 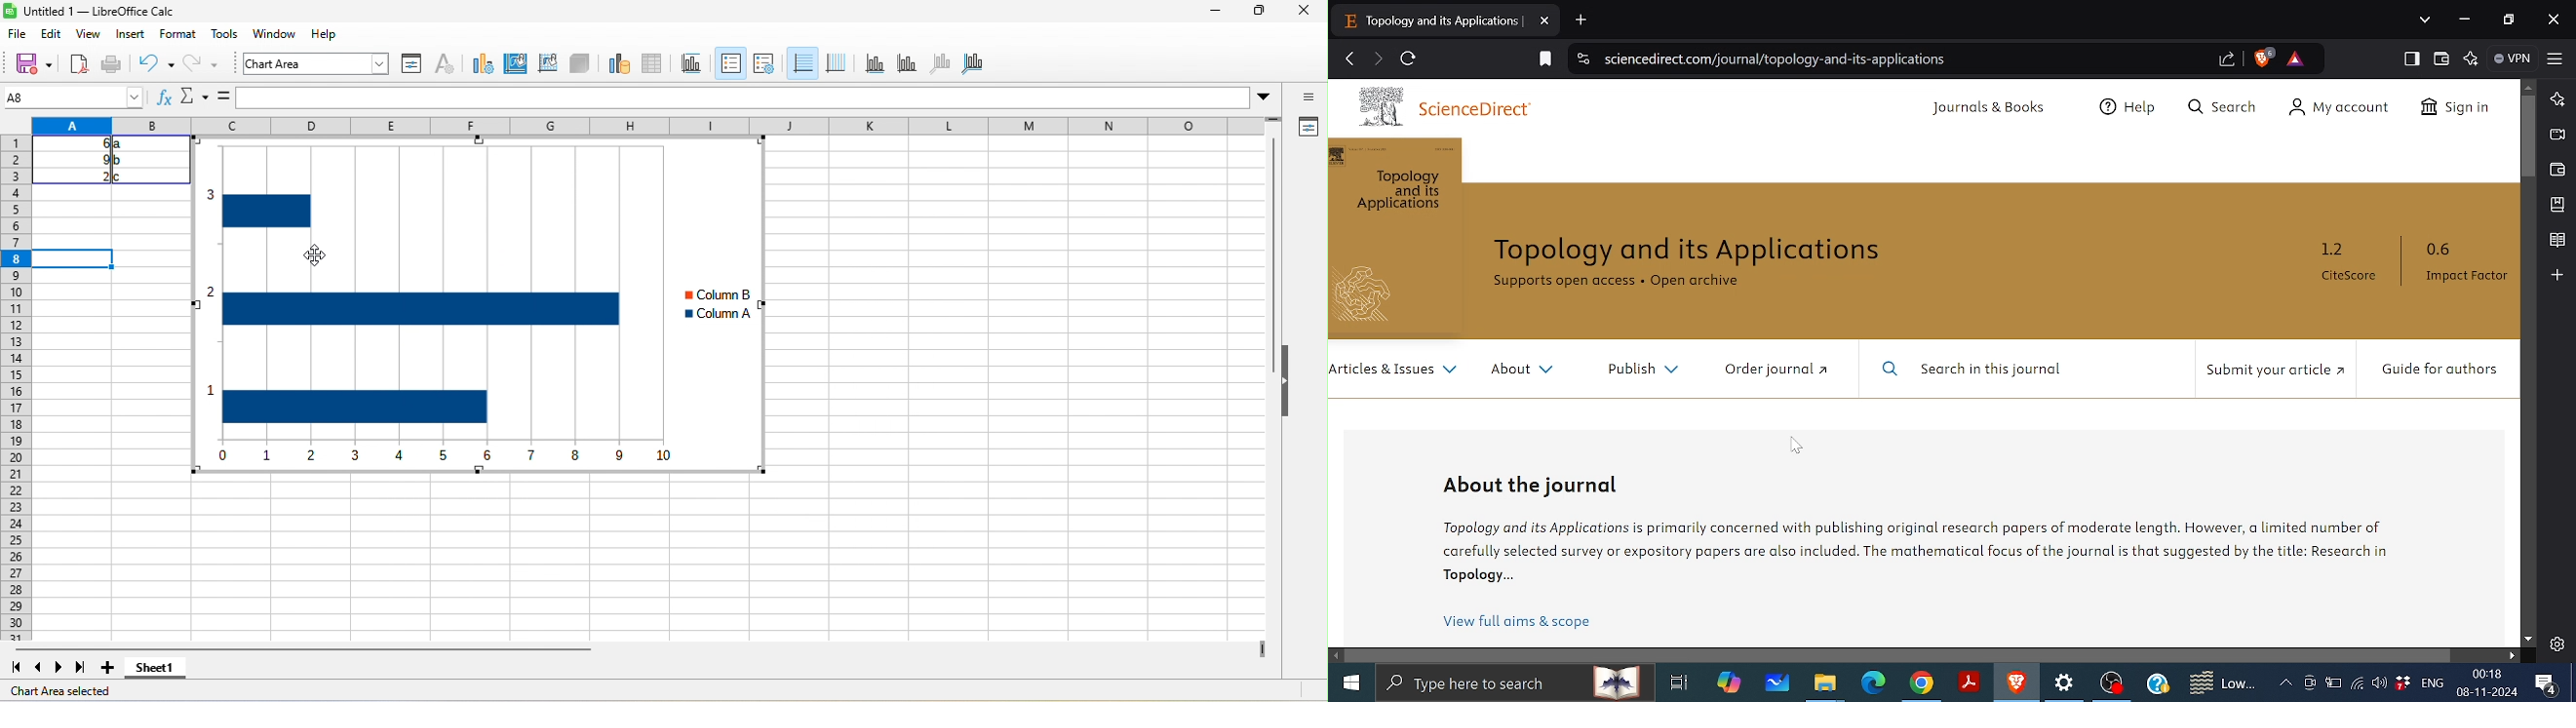 I want to click on titles, so click(x=691, y=65).